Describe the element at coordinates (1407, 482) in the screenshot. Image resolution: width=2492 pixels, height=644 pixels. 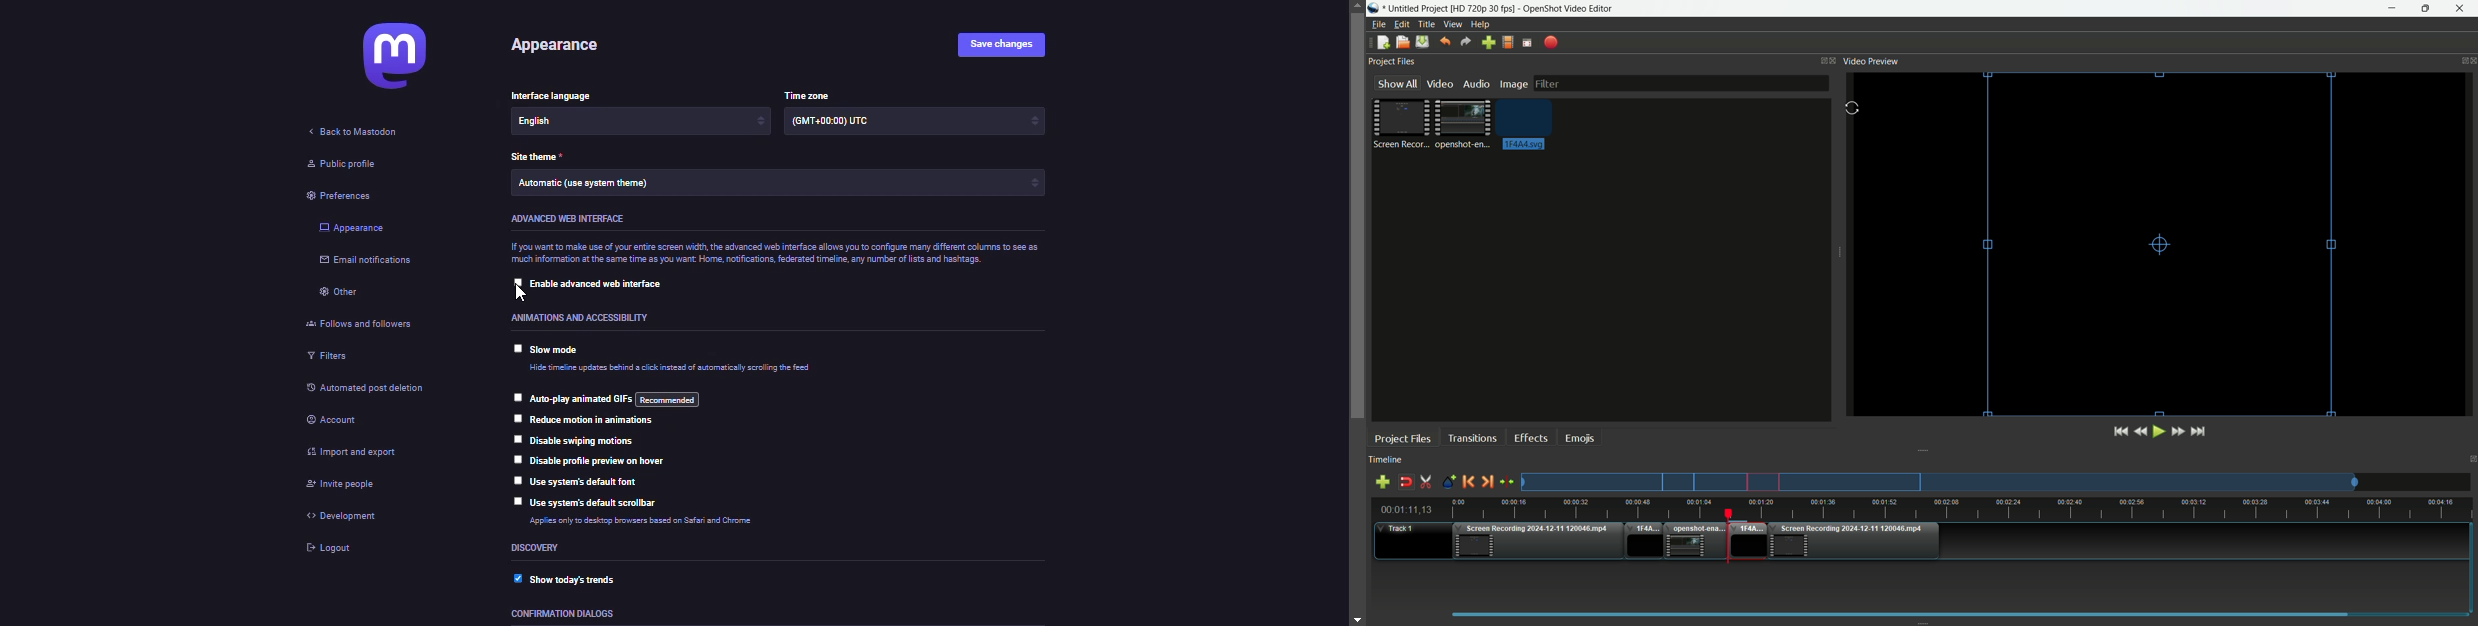
I see `Disable snap` at that location.